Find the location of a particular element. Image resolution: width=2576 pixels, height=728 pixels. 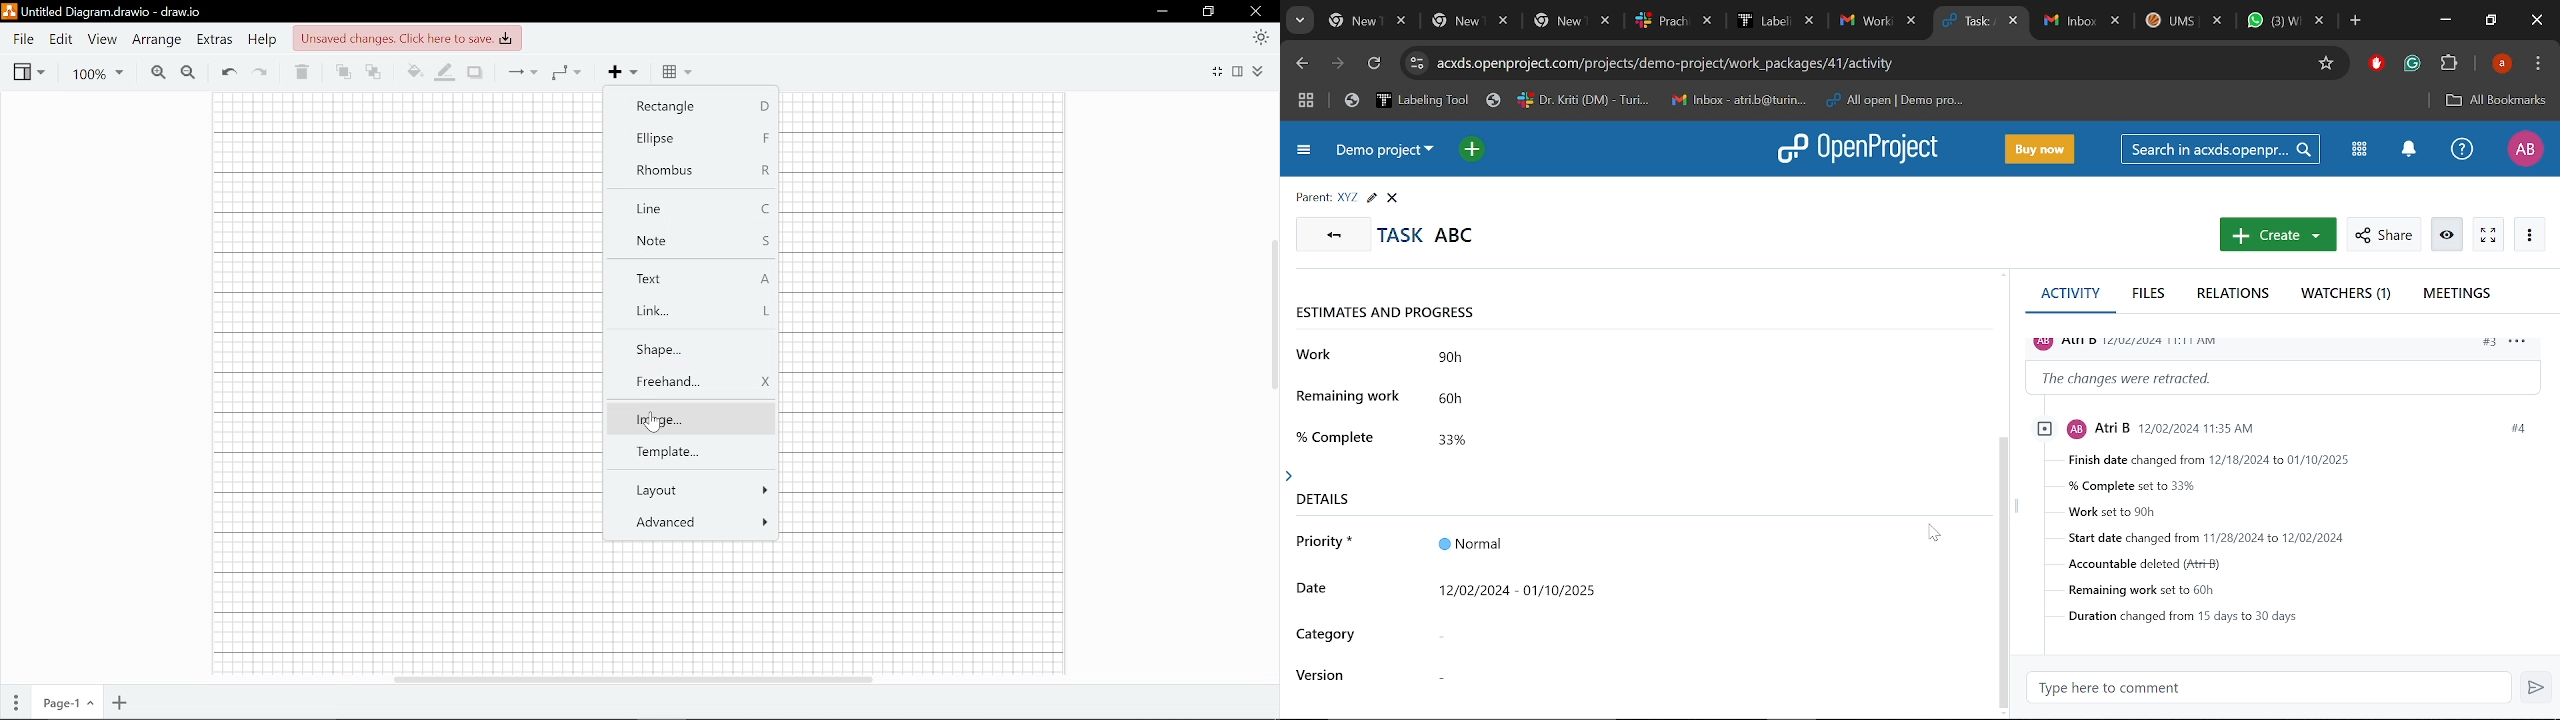

Share is located at coordinates (2383, 235).